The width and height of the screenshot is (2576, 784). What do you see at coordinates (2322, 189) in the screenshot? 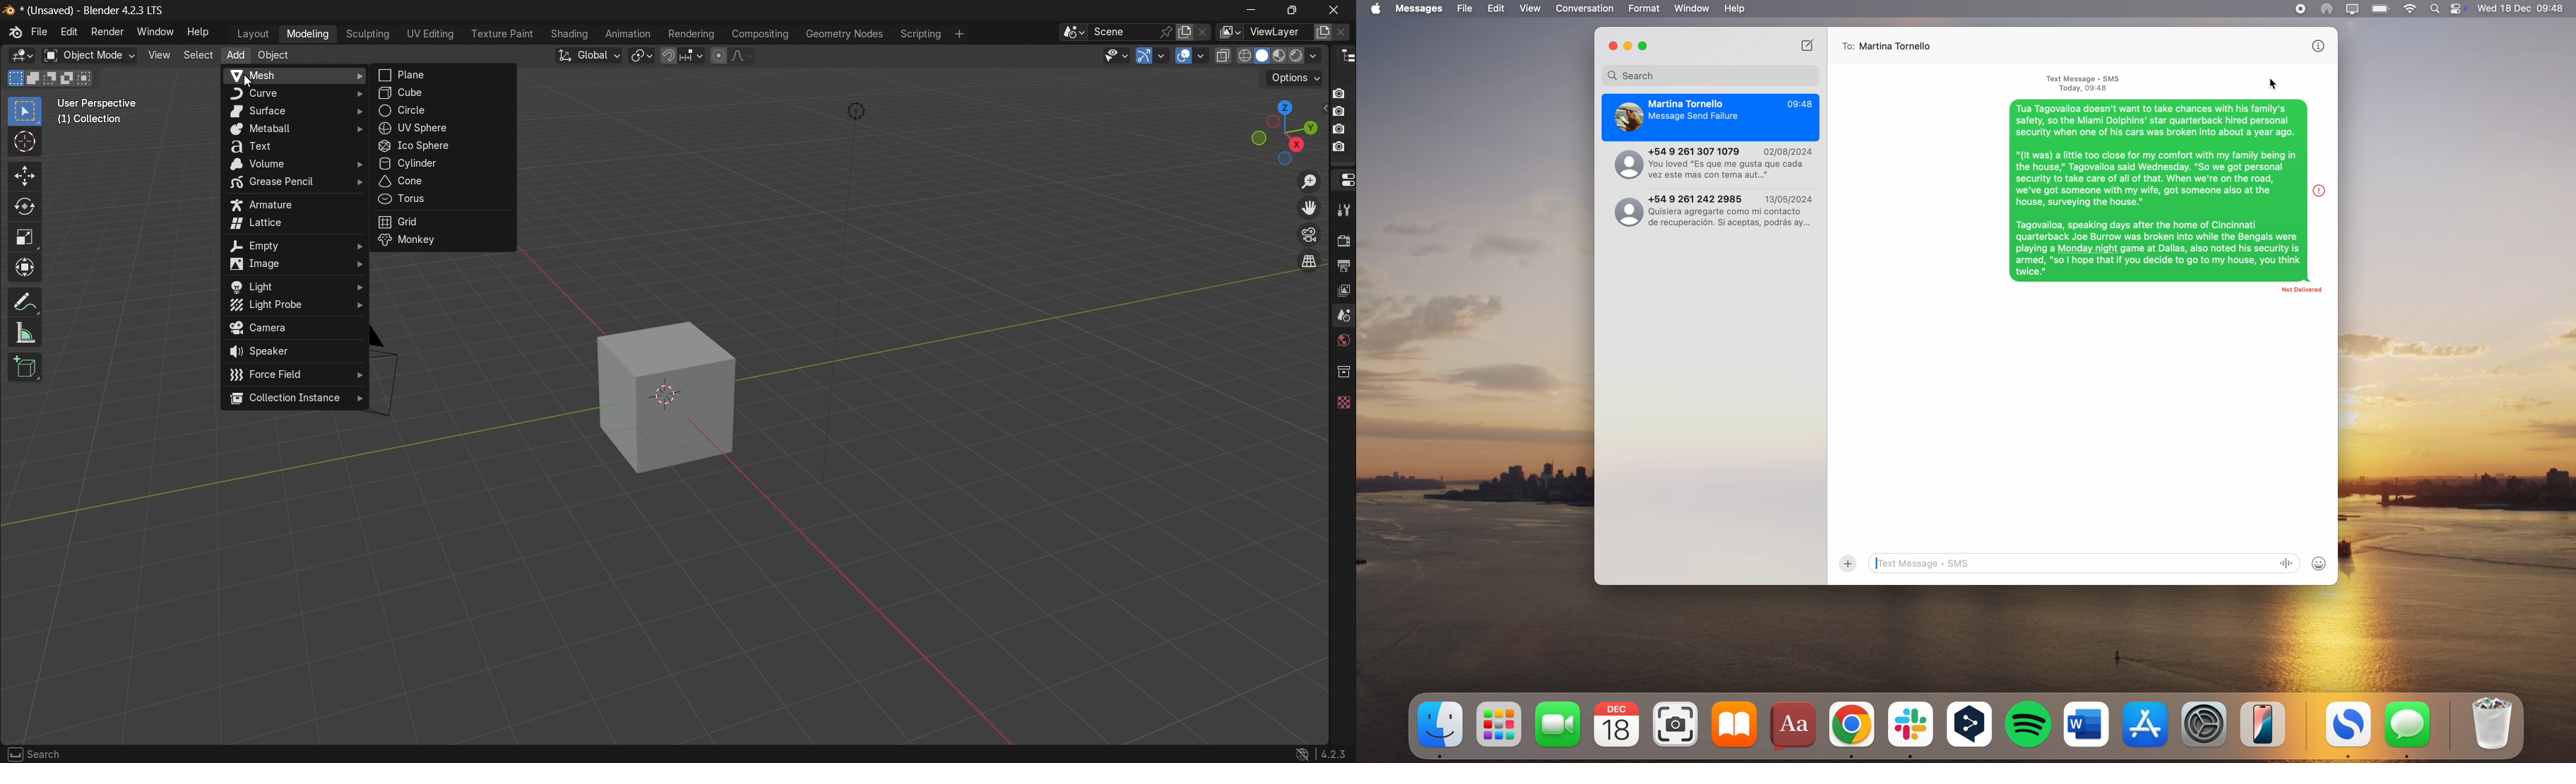
I see `message info` at bounding box center [2322, 189].